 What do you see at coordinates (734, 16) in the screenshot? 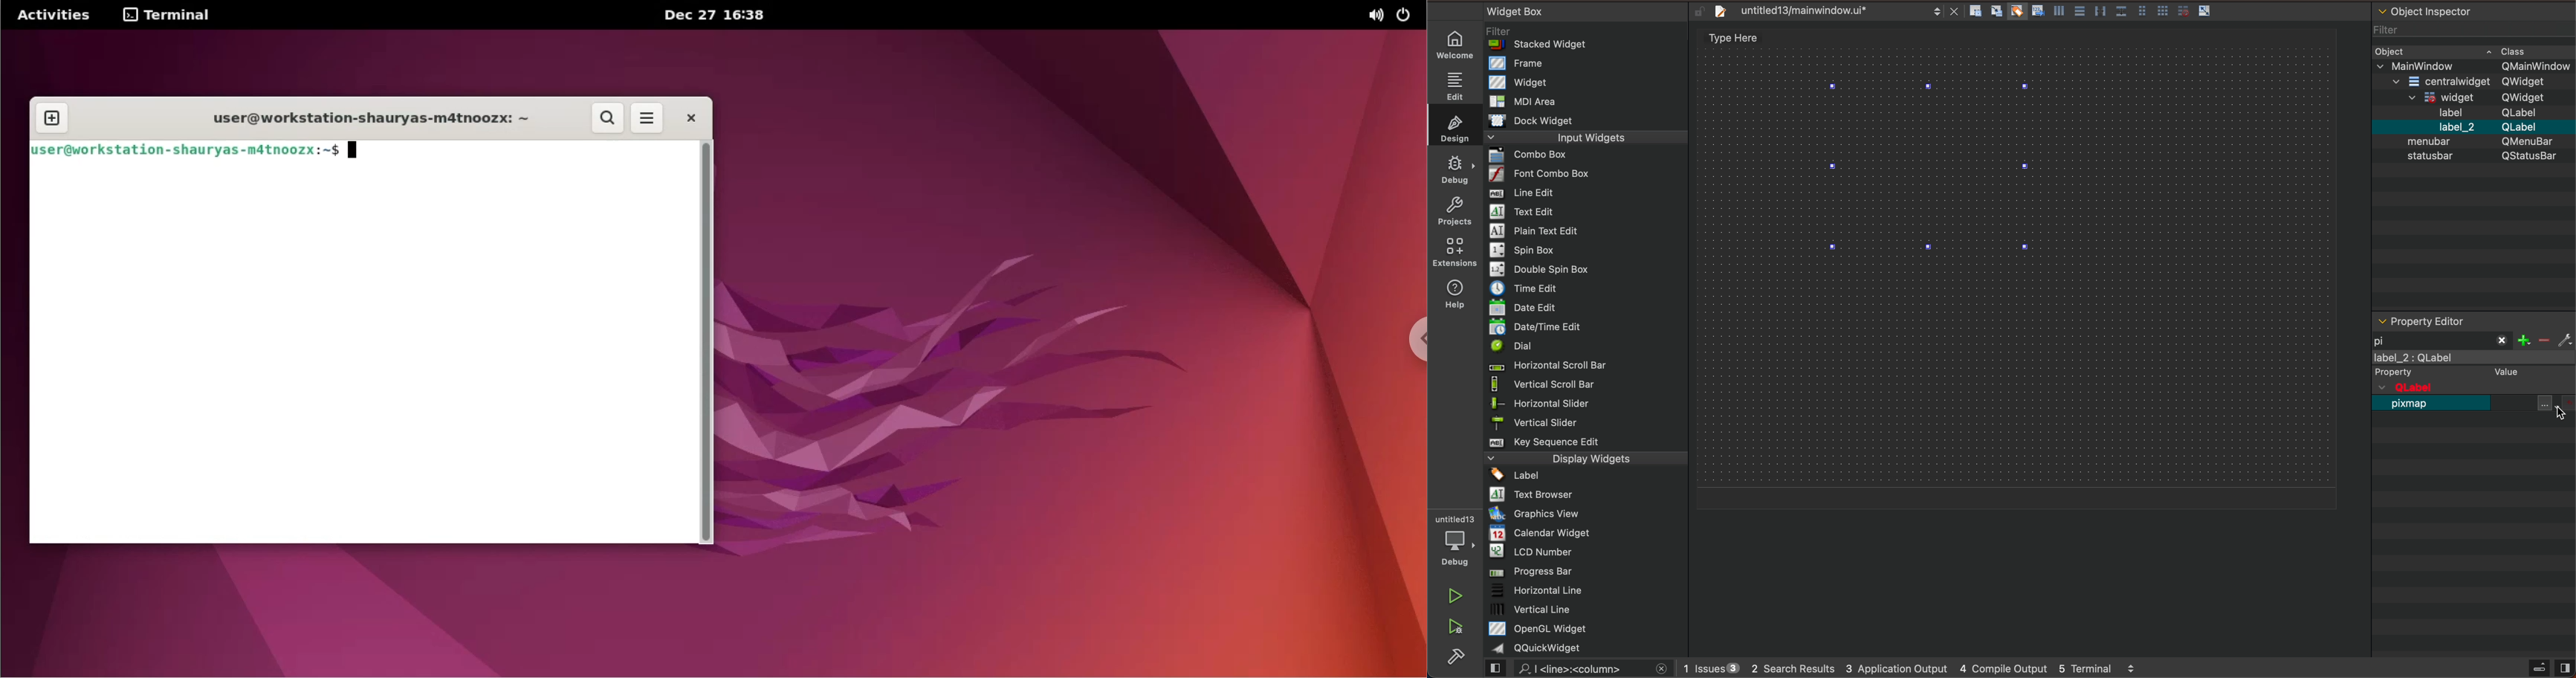
I see `Dec 27 16:38` at bounding box center [734, 16].